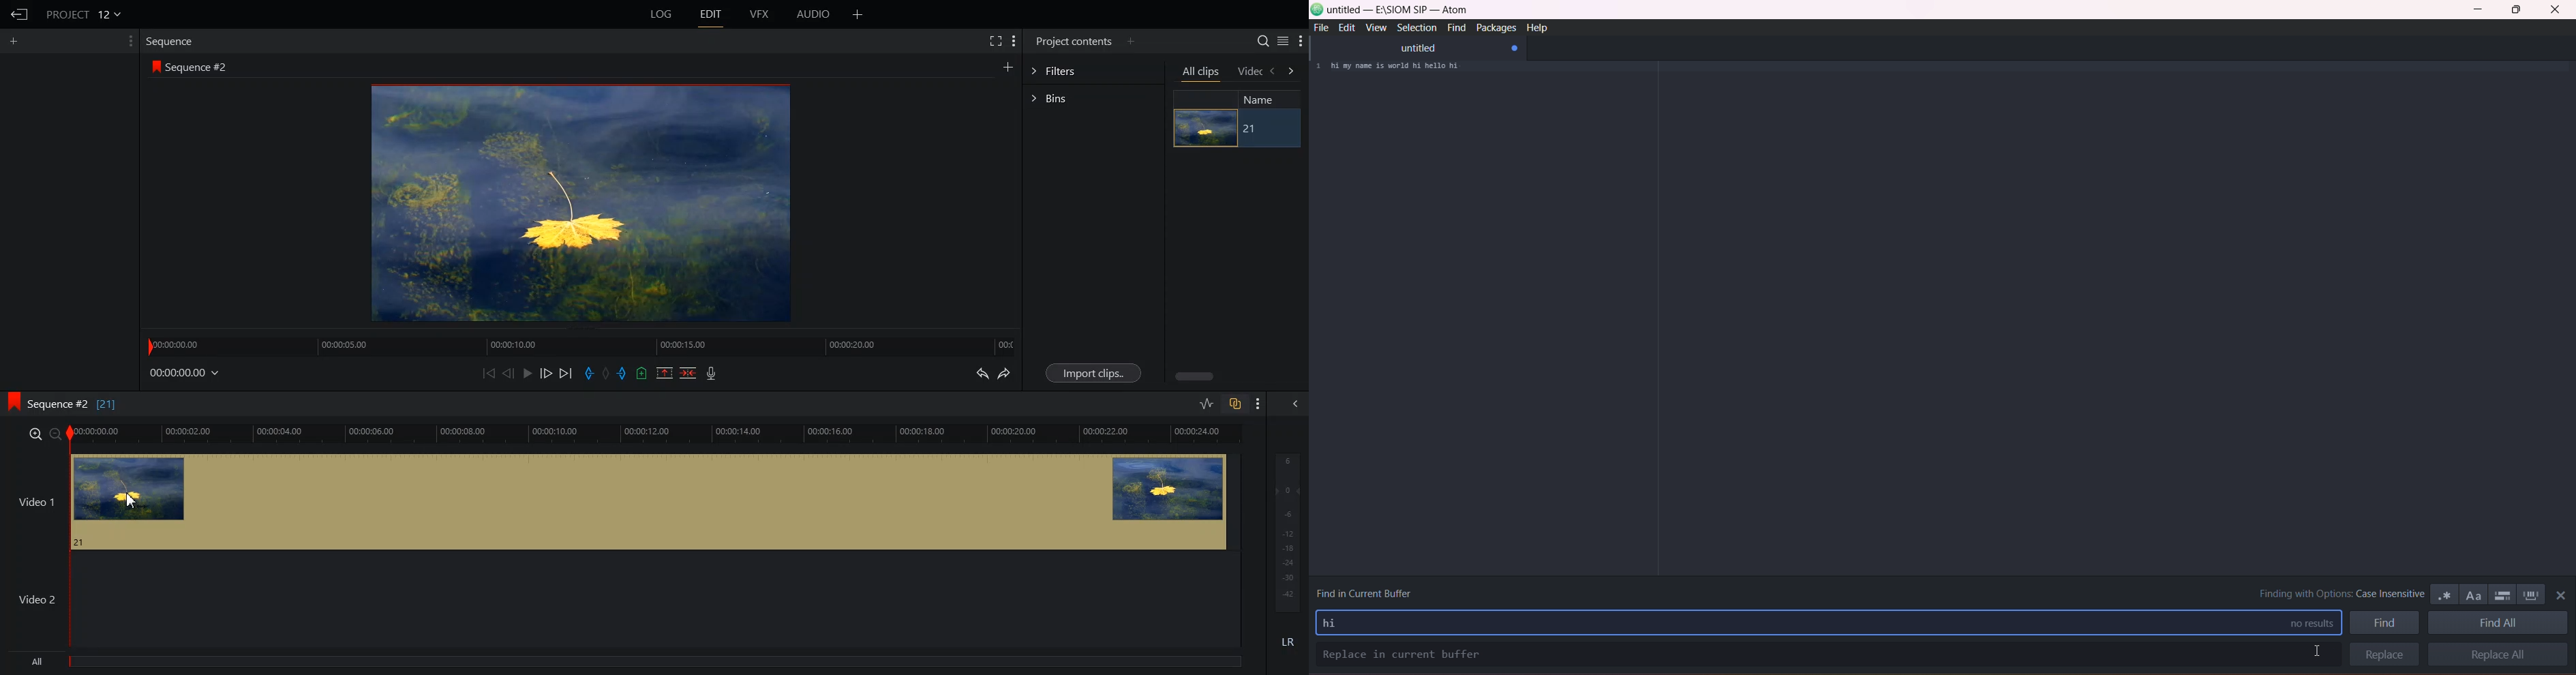 Image resolution: width=2576 pixels, height=700 pixels. Describe the element at coordinates (34, 433) in the screenshot. I see `Zoom in` at that location.